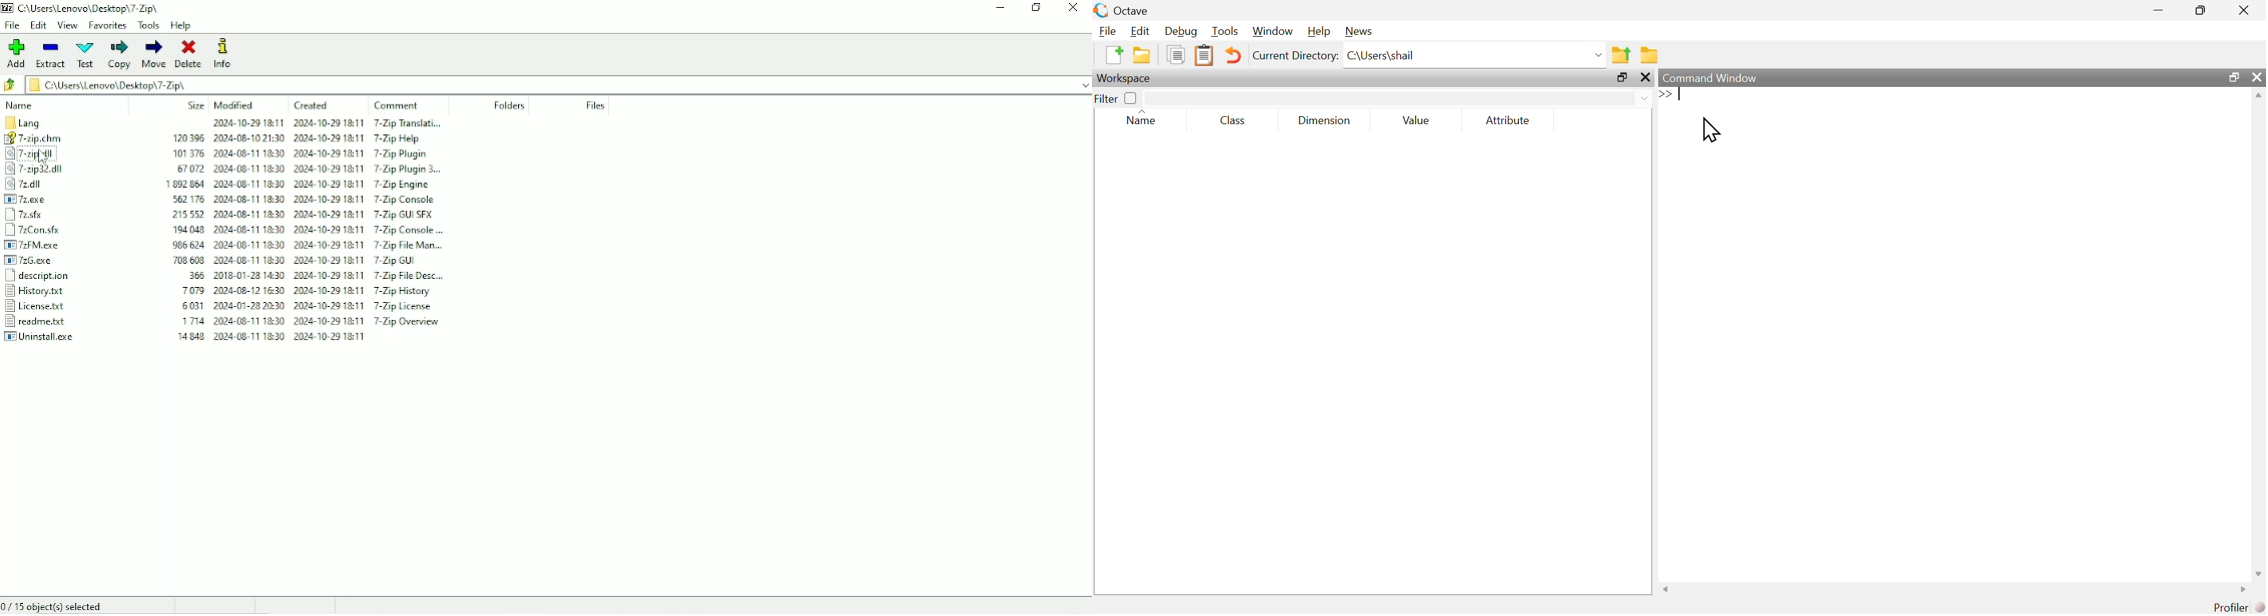  I want to click on maximize, so click(1622, 78).